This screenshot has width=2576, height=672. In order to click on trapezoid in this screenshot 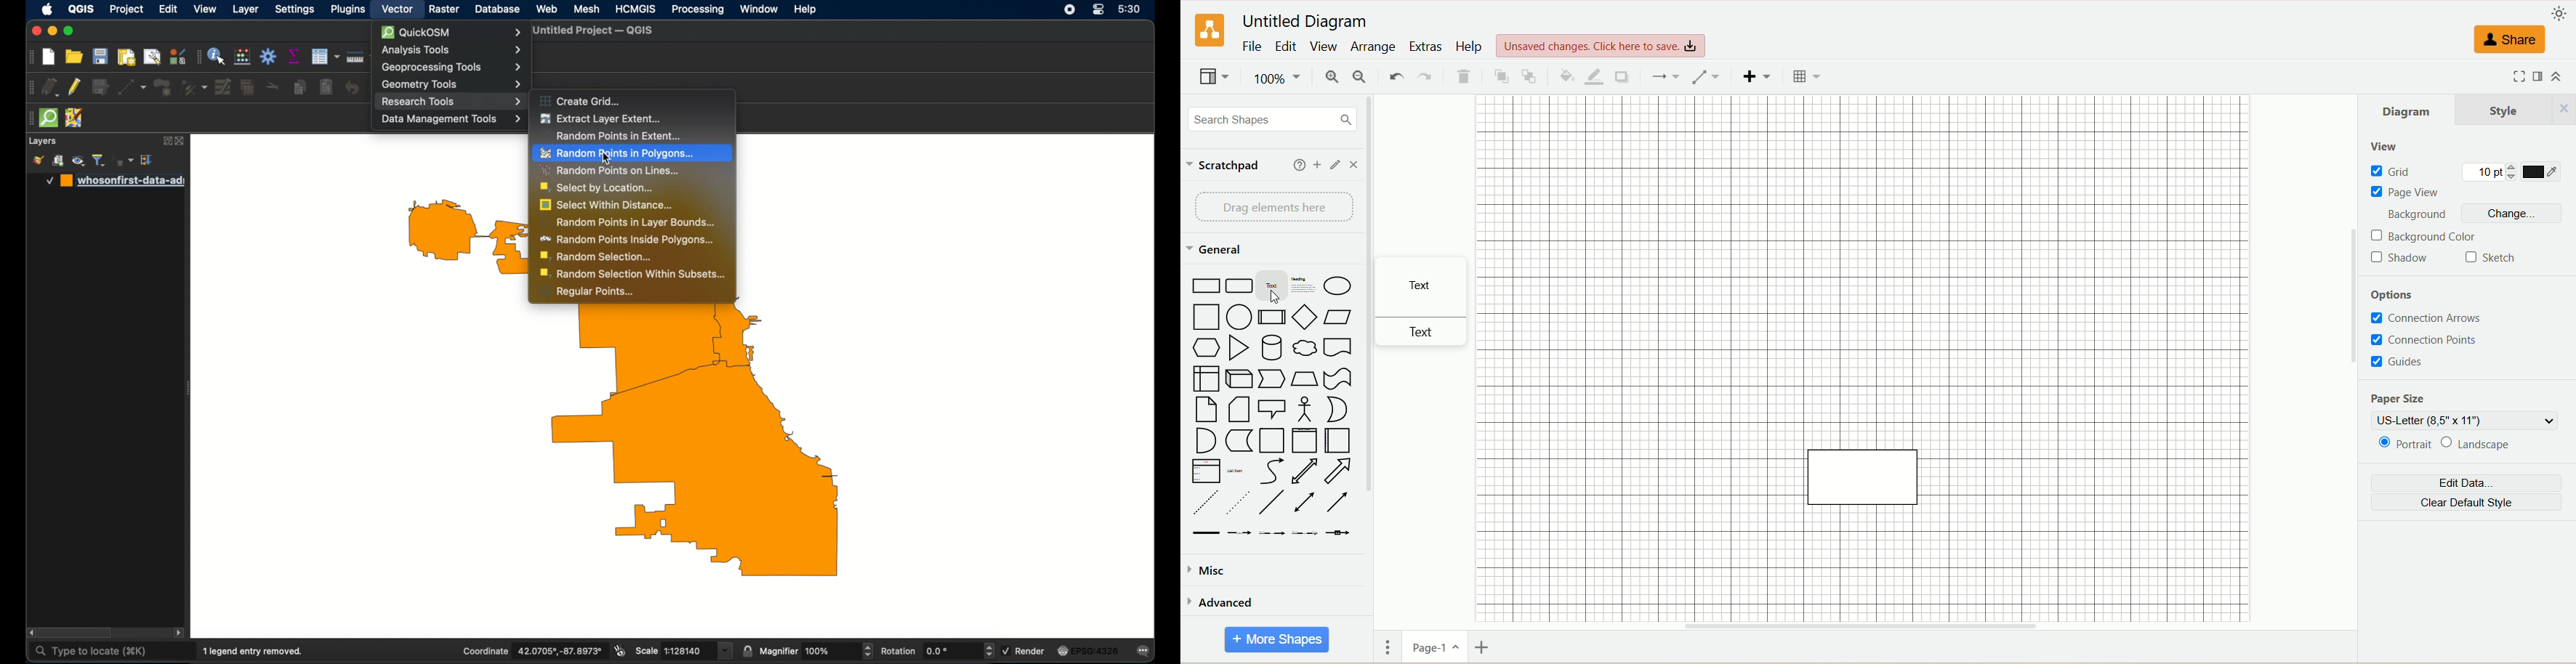, I will do `click(1303, 378)`.